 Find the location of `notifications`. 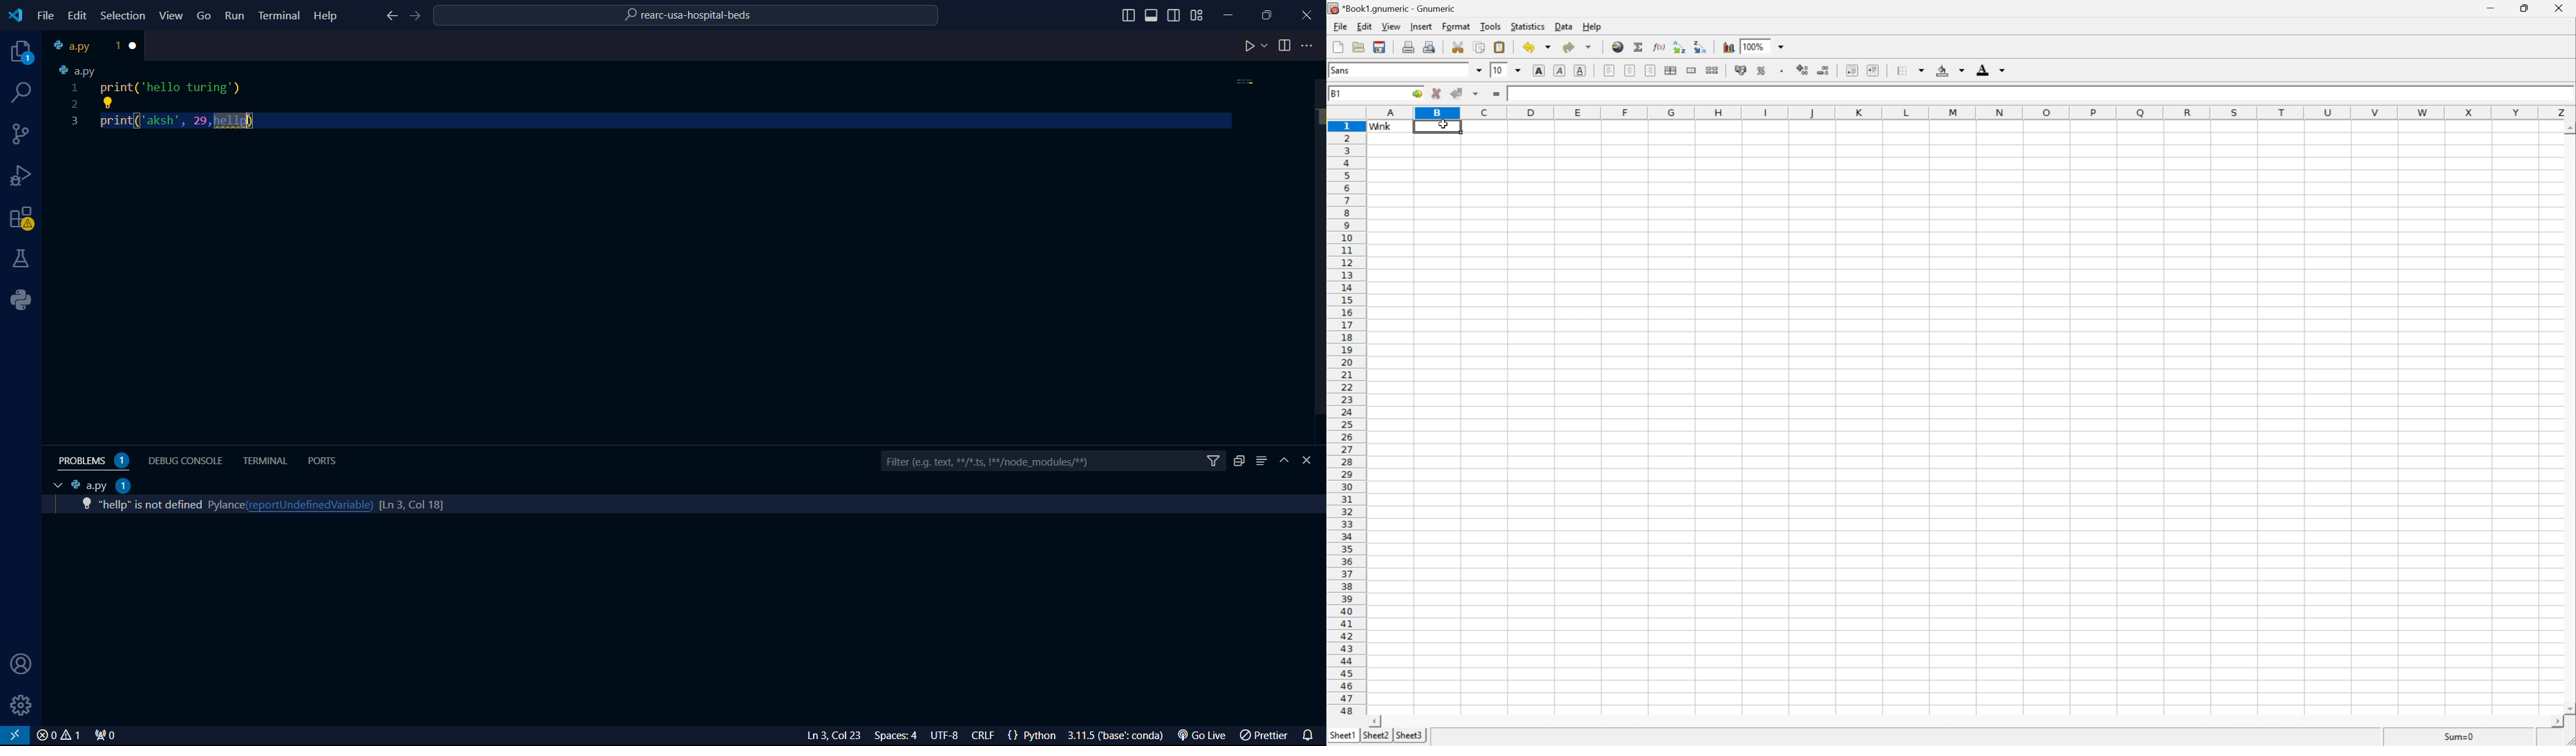

notifications is located at coordinates (1311, 734).